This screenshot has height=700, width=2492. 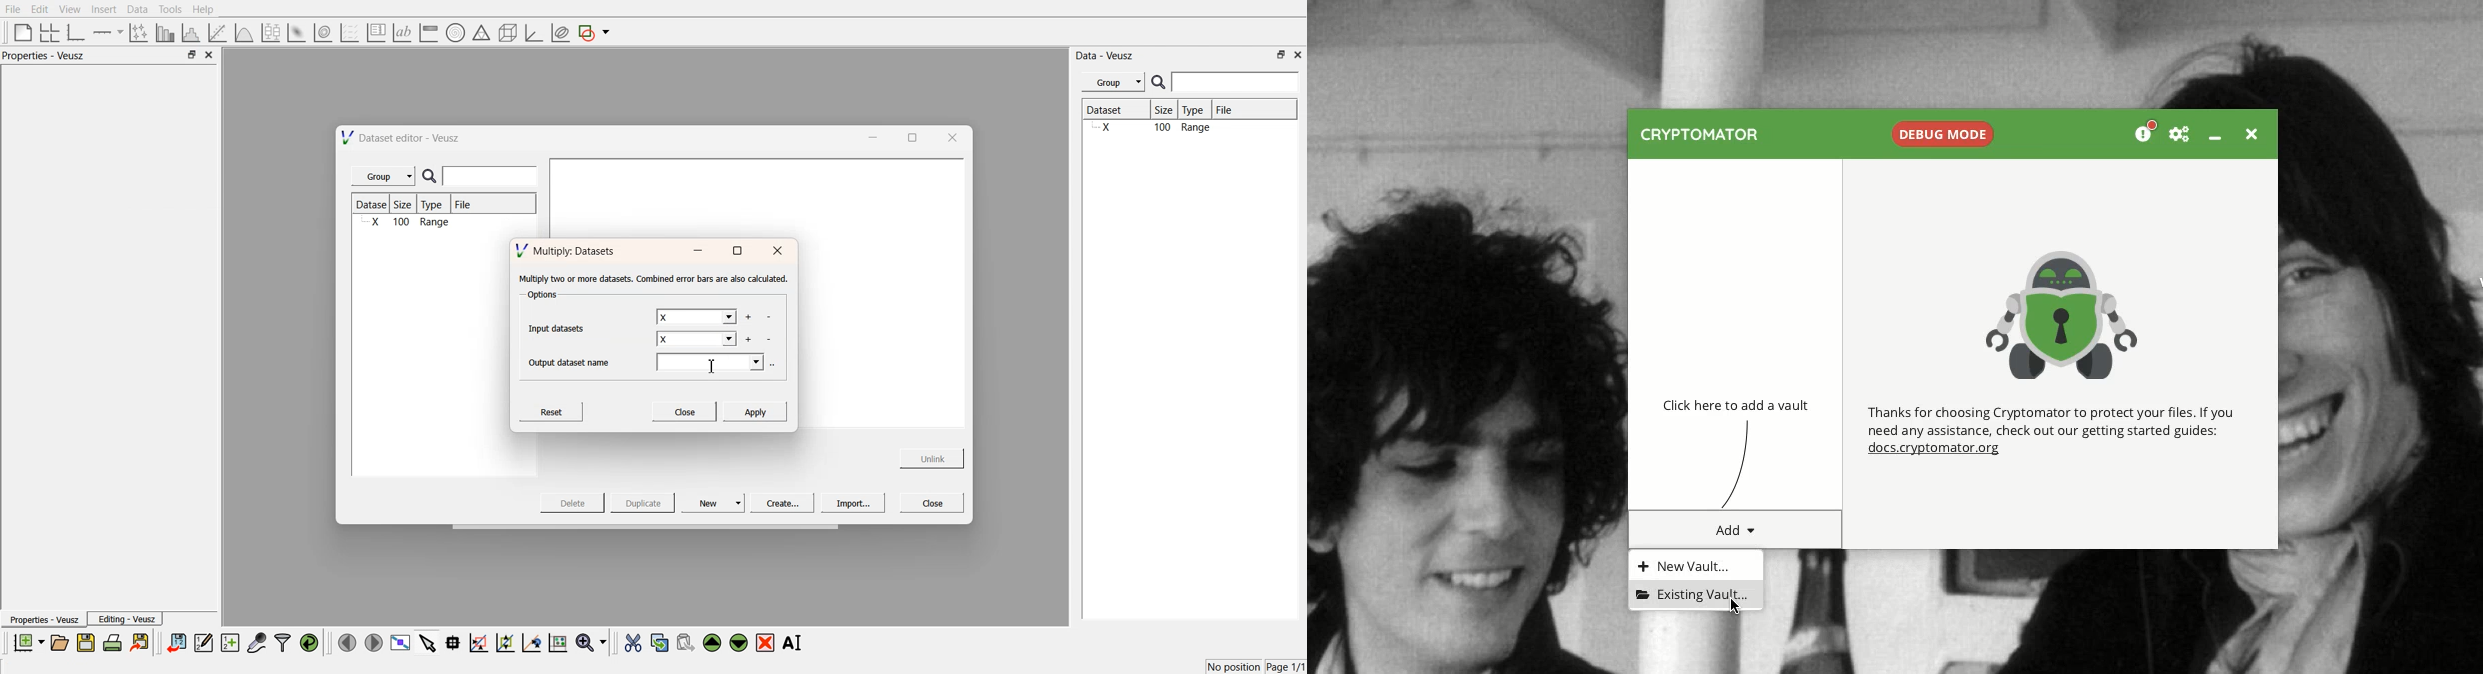 What do you see at coordinates (553, 411) in the screenshot?
I see `Reset` at bounding box center [553, 411].